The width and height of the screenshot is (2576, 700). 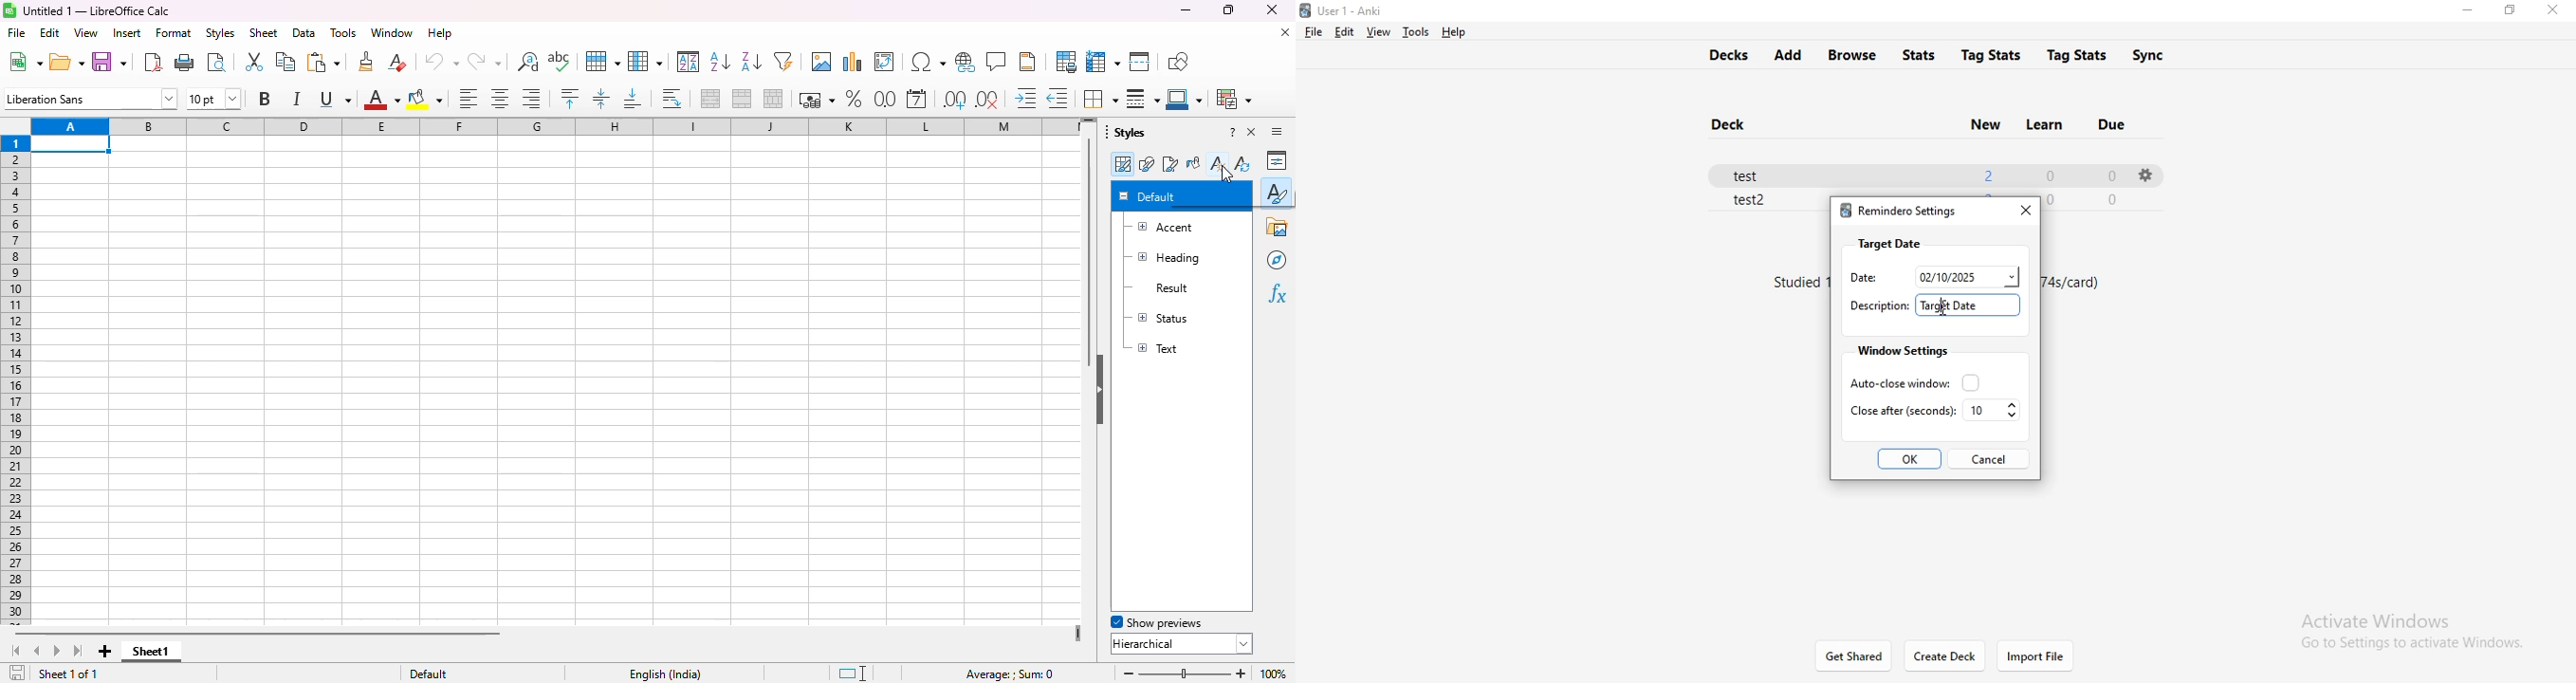 I want to click on undo, so click(x=441, y=62).